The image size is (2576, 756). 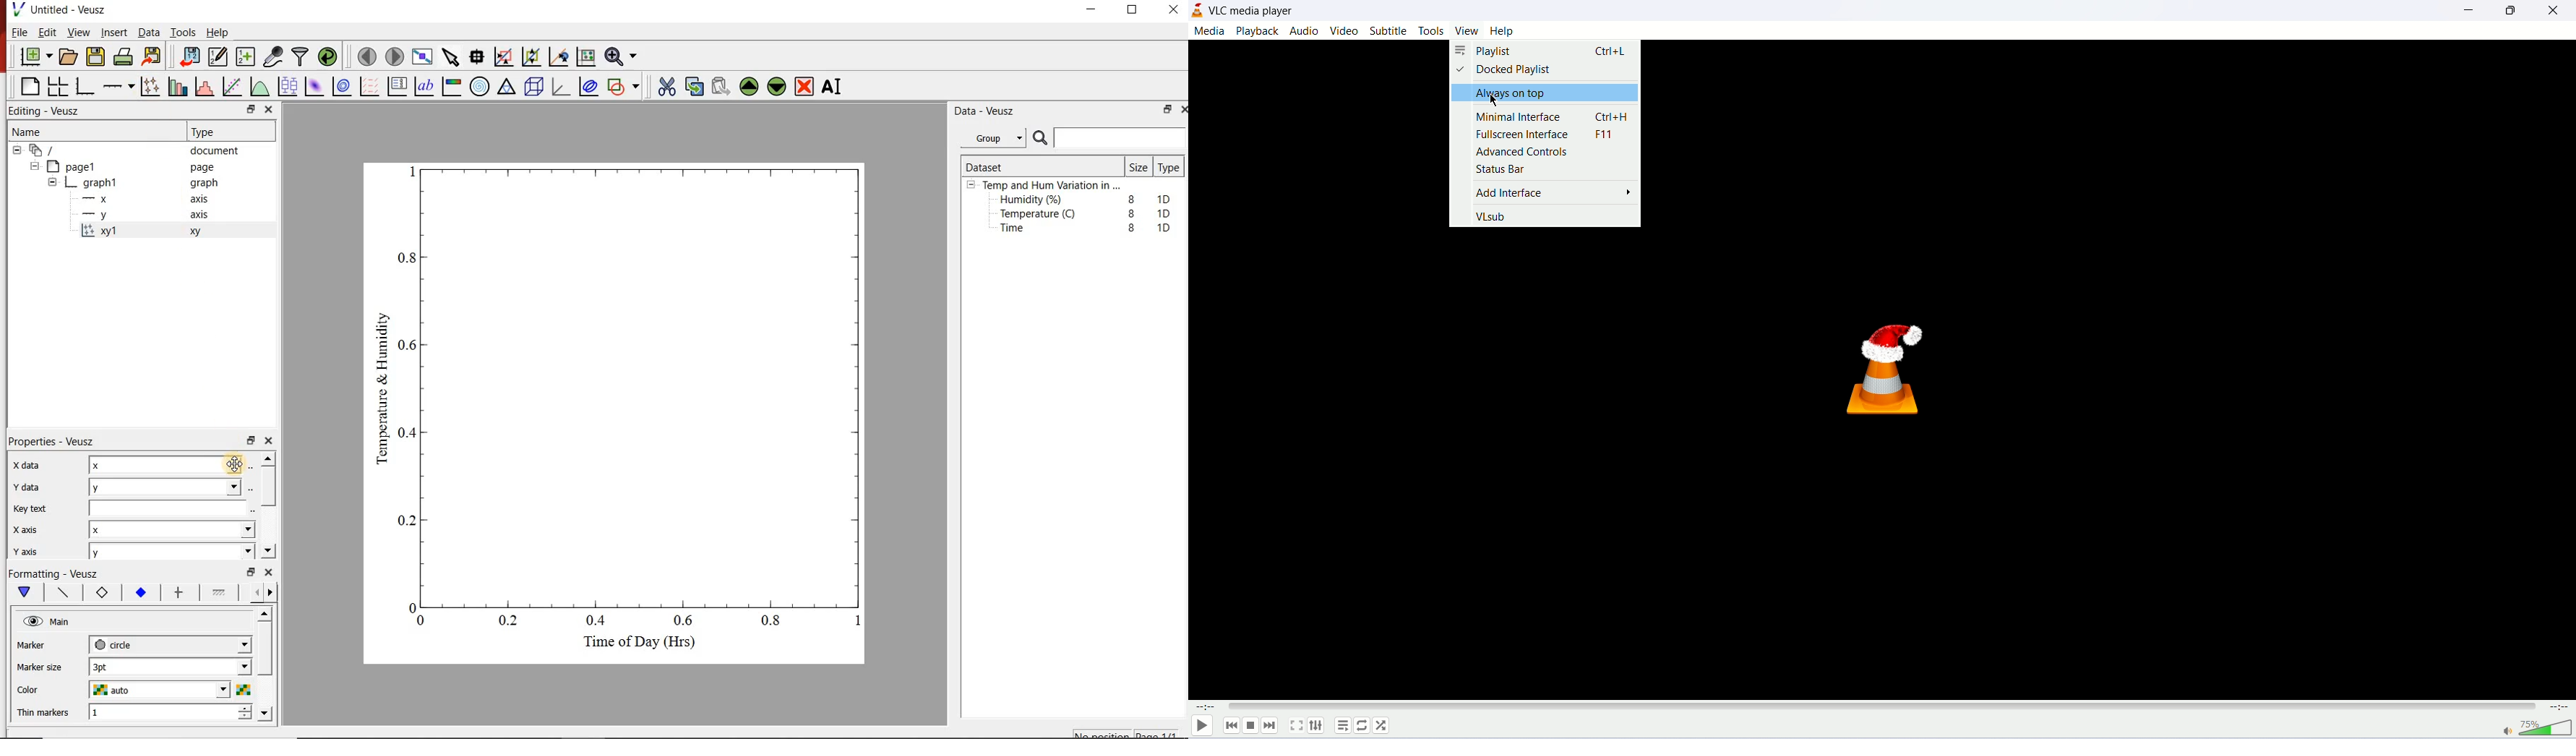 What do you see at coordinates (124, 59) in the screenshot?
I see `print the document` at bounding box center [124, 59].